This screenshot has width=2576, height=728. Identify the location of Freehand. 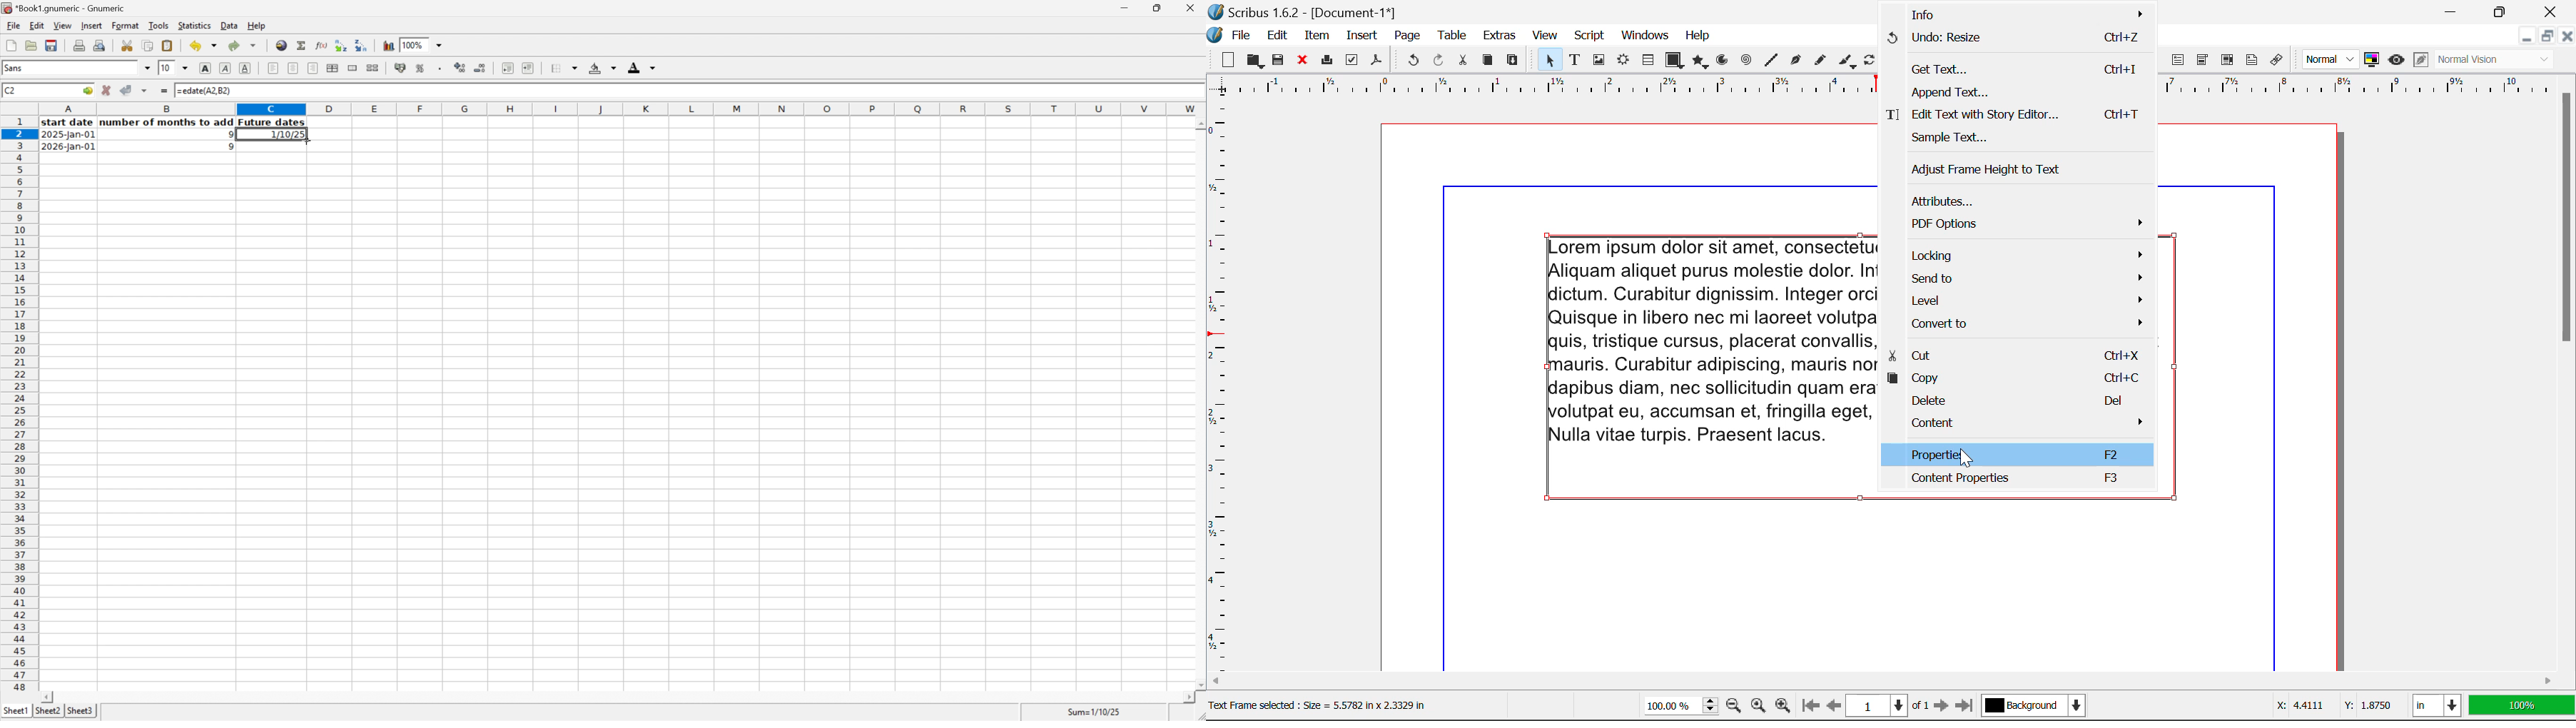
(1821, 64).